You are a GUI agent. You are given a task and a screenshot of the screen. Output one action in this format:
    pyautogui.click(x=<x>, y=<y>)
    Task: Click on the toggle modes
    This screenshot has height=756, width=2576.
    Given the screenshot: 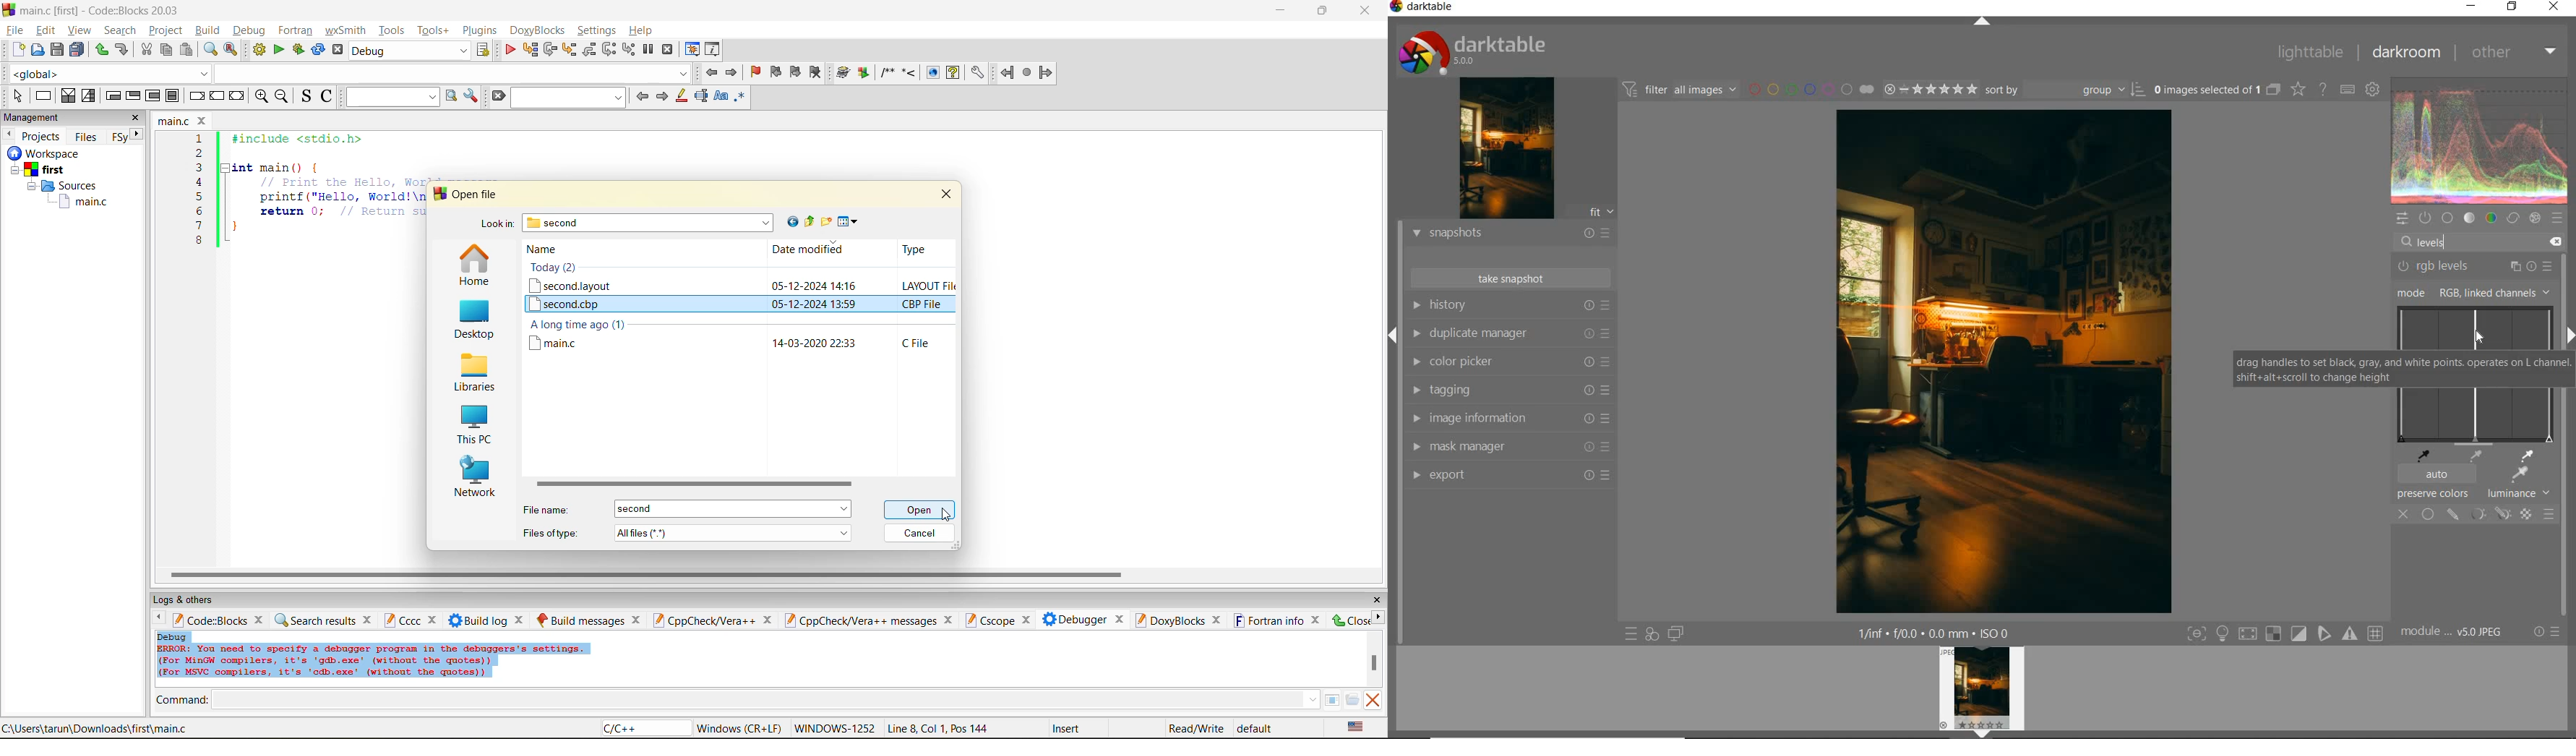 What is the action you would take?
    pyautogui.click(x=2281, y=633)
    